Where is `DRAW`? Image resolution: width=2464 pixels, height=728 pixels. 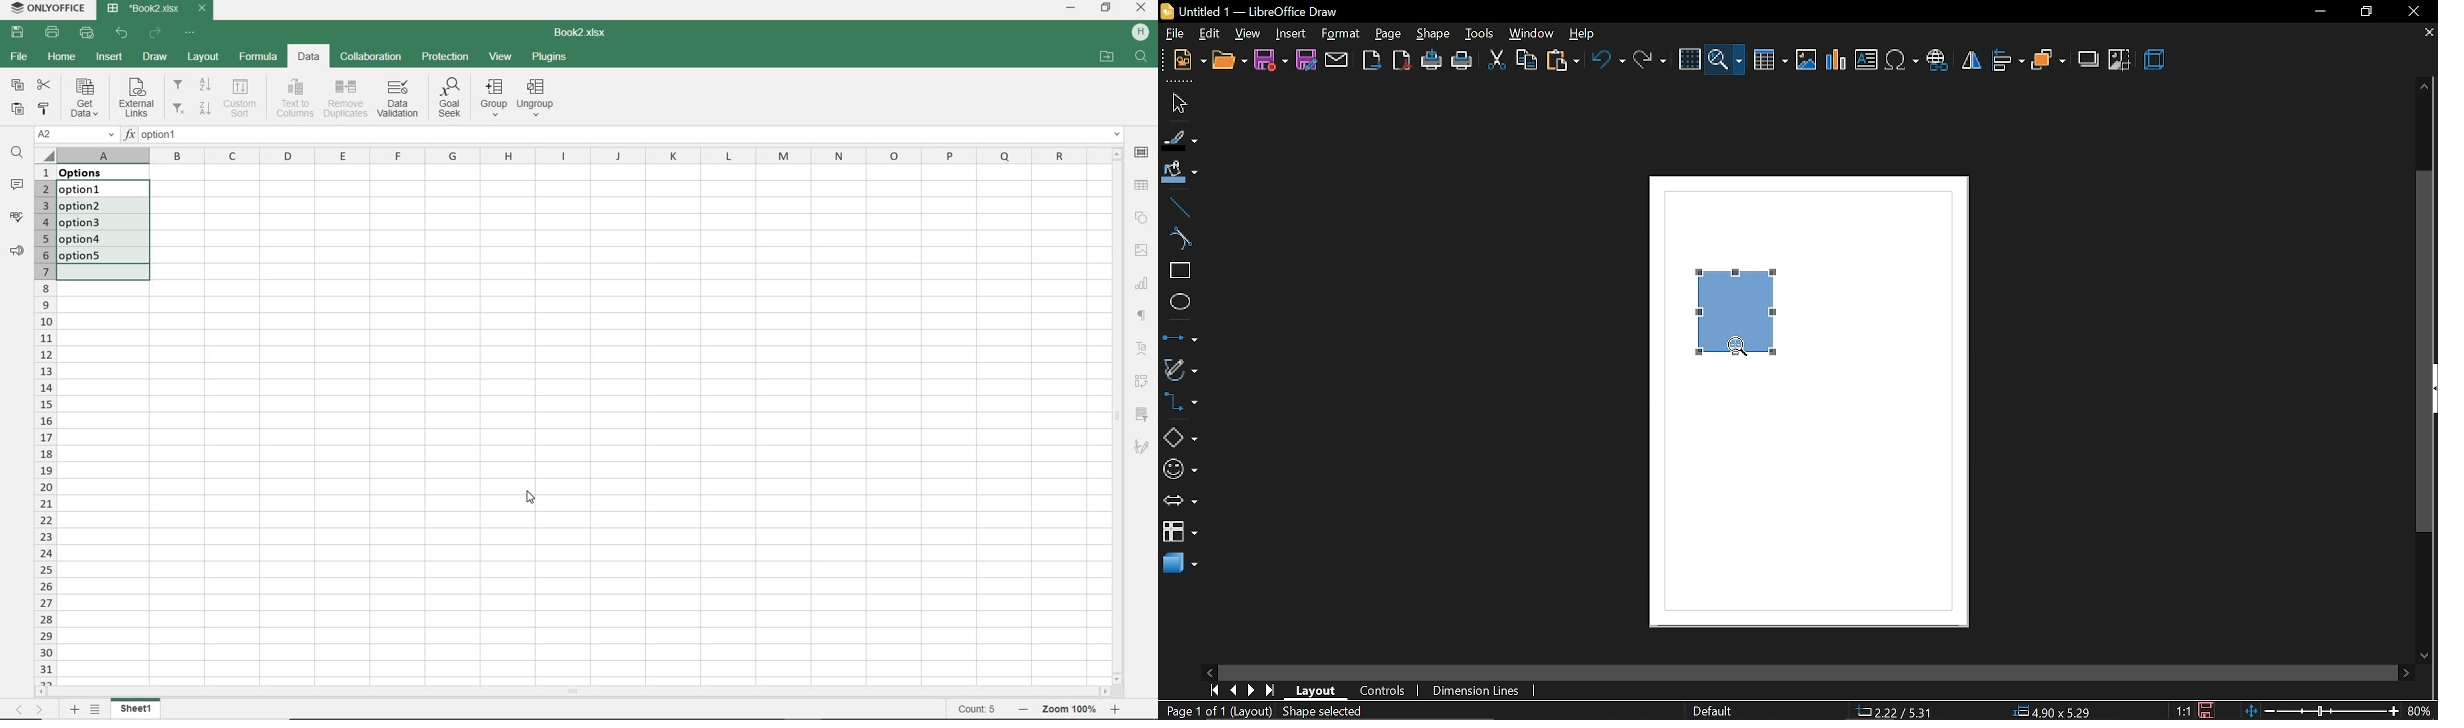 DRAW is located at coordinates (155, 57).